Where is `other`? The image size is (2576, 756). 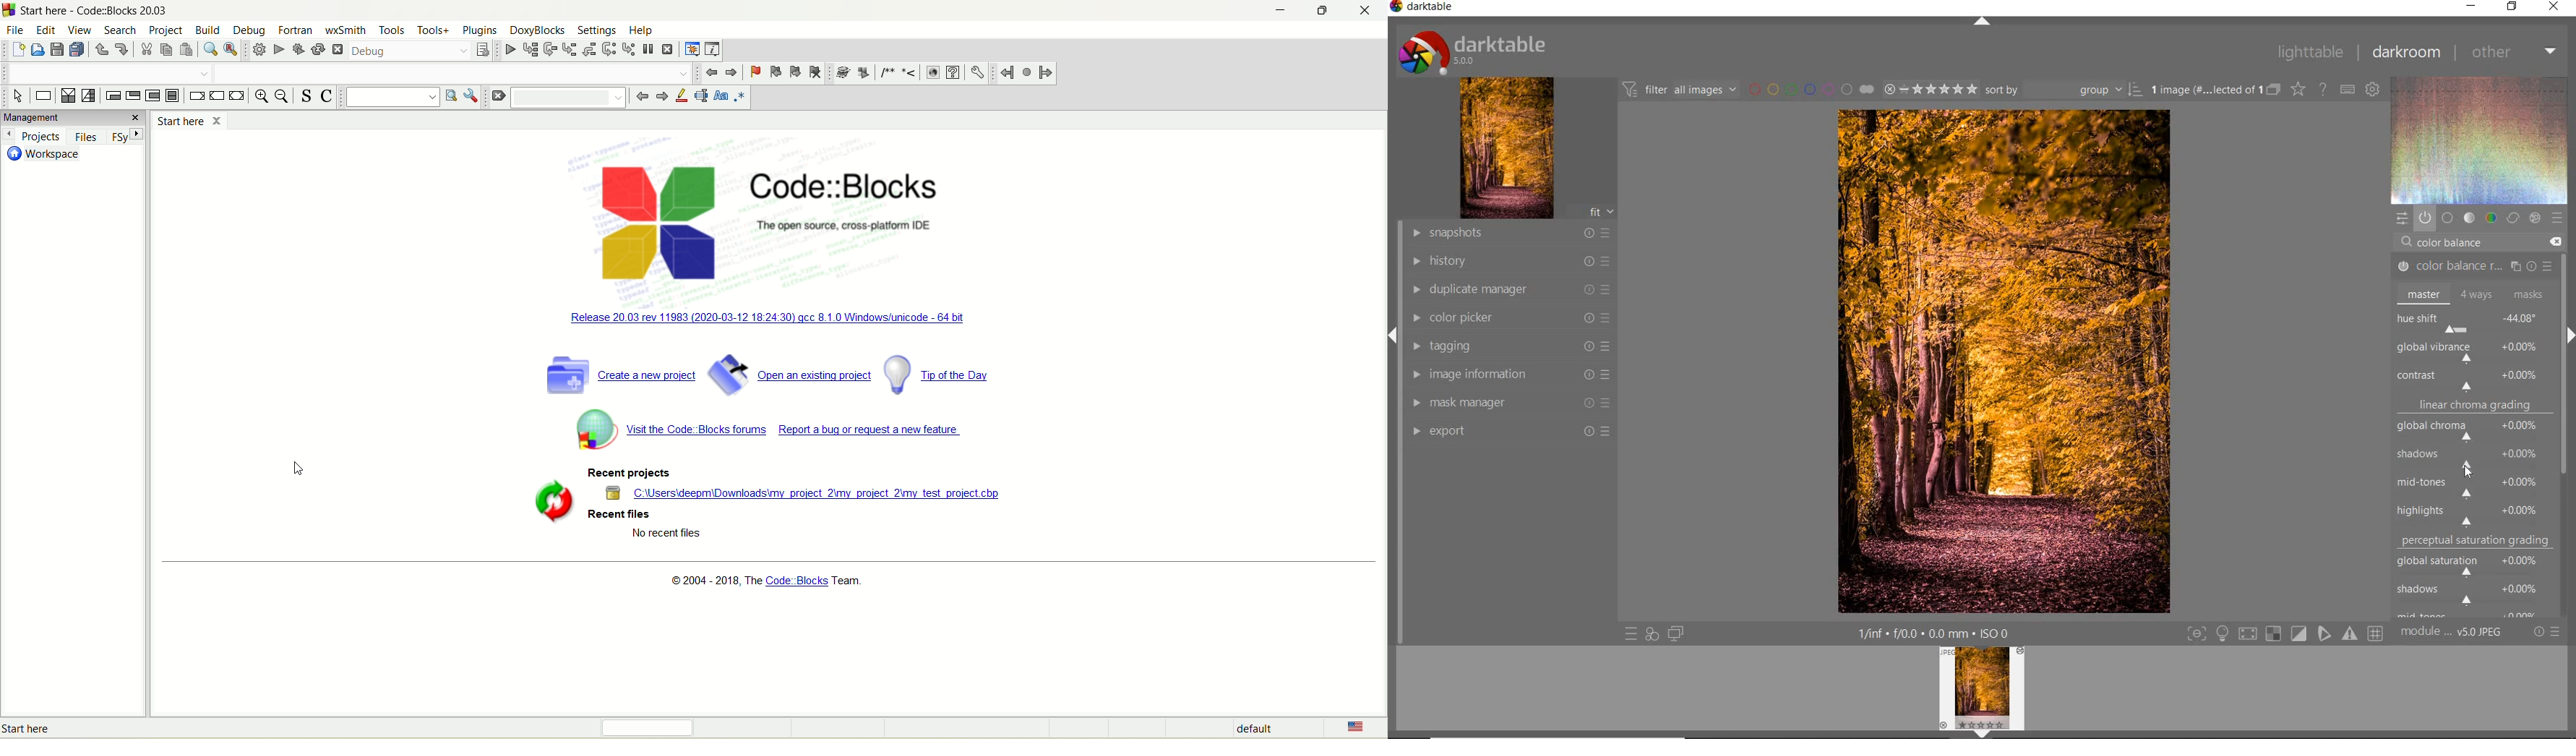 other is located at coordinates (2516, 53).